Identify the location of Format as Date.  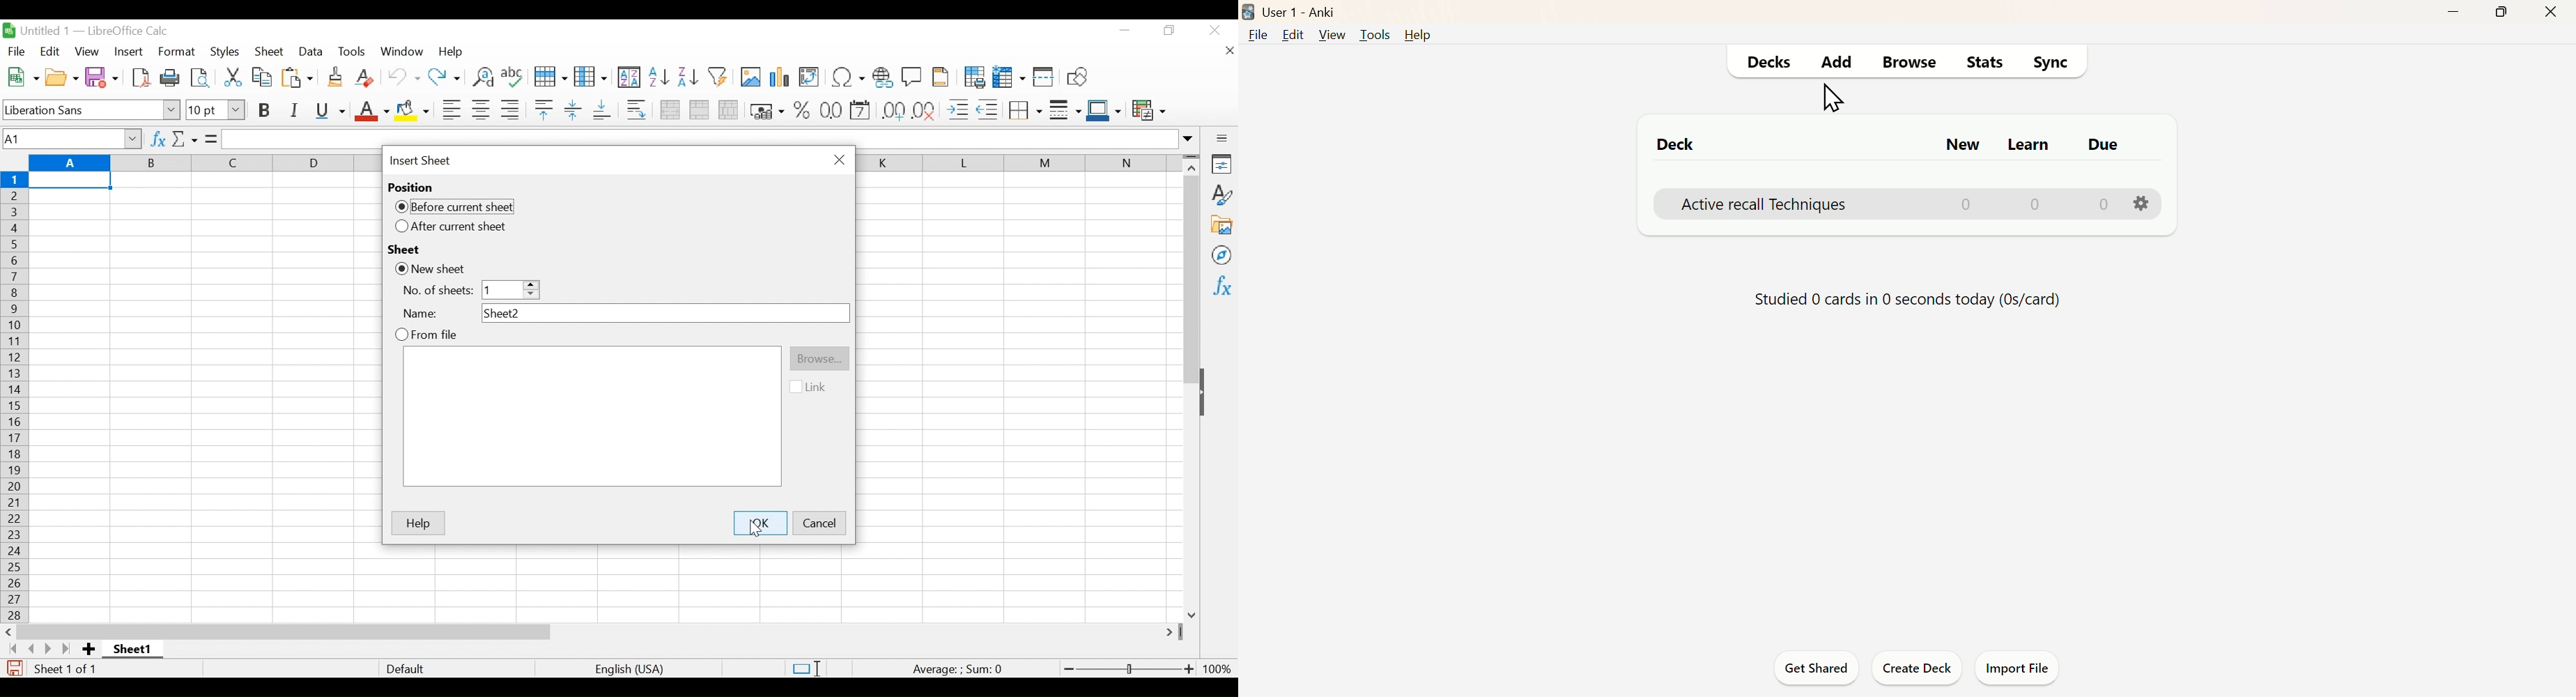
(831, 112).